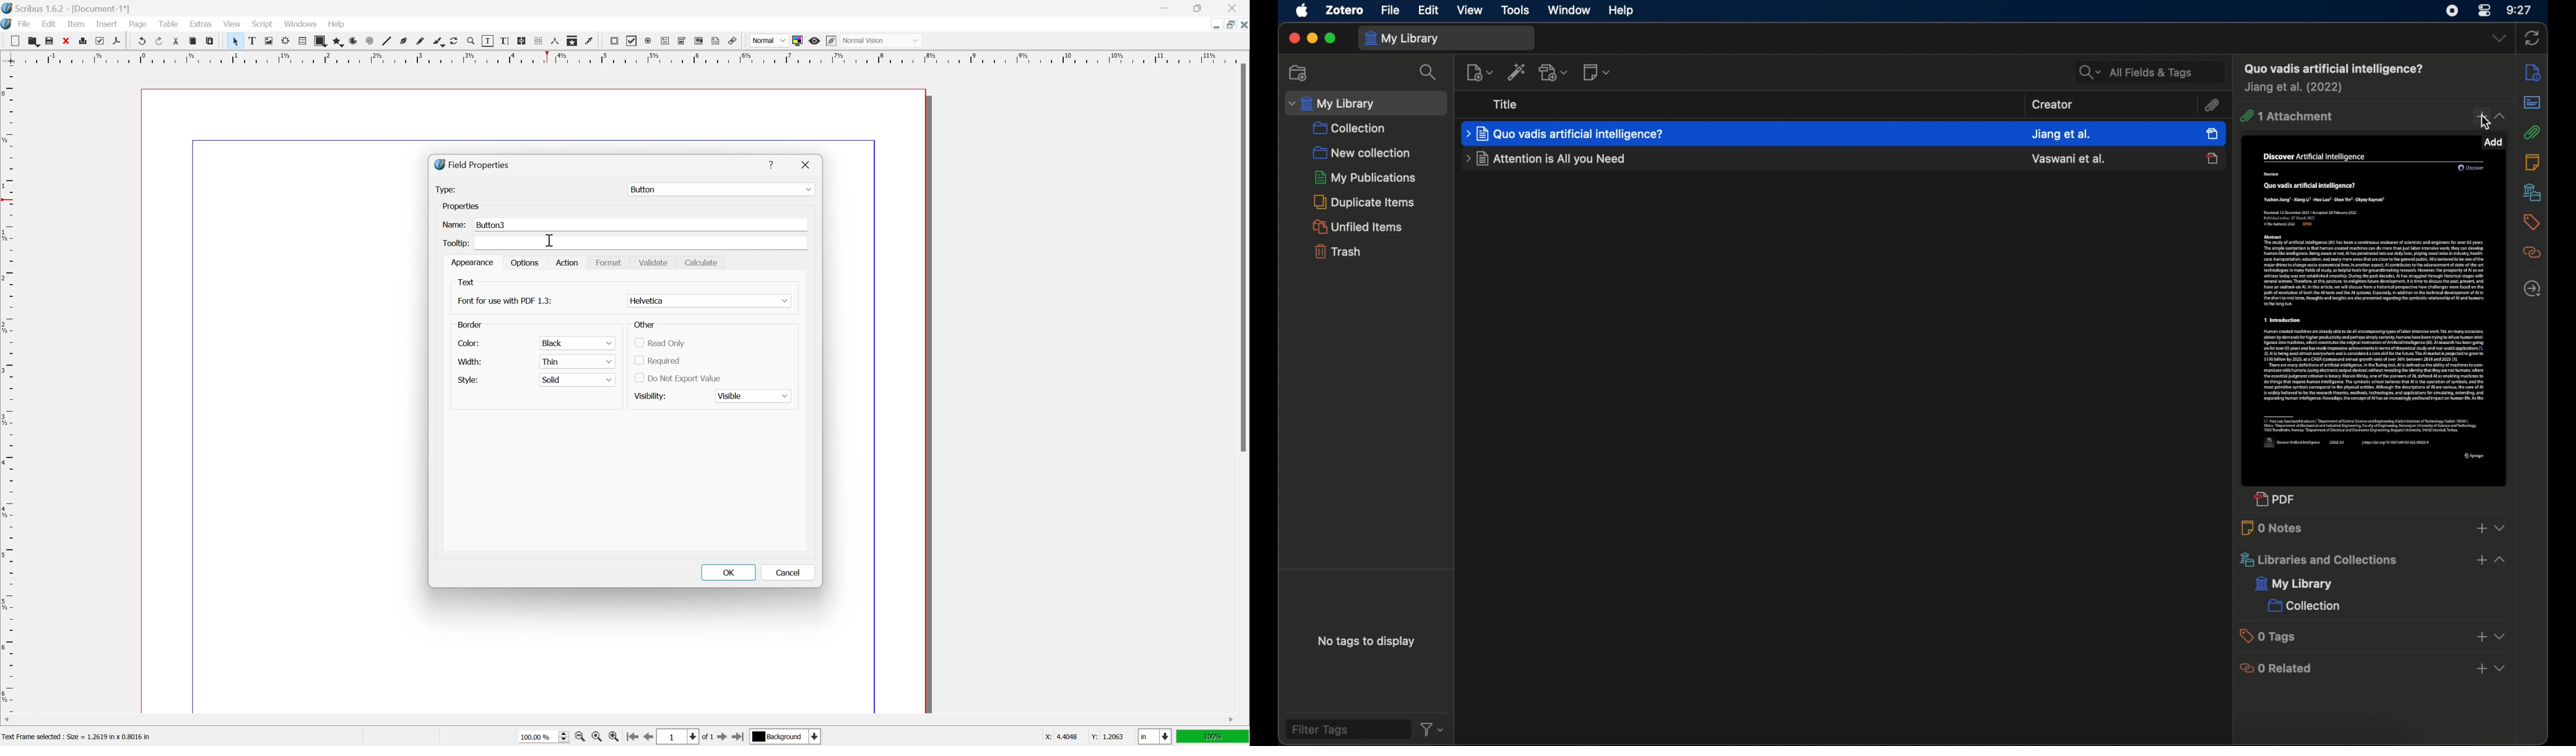  I want to click on view, so click(1470, 10).